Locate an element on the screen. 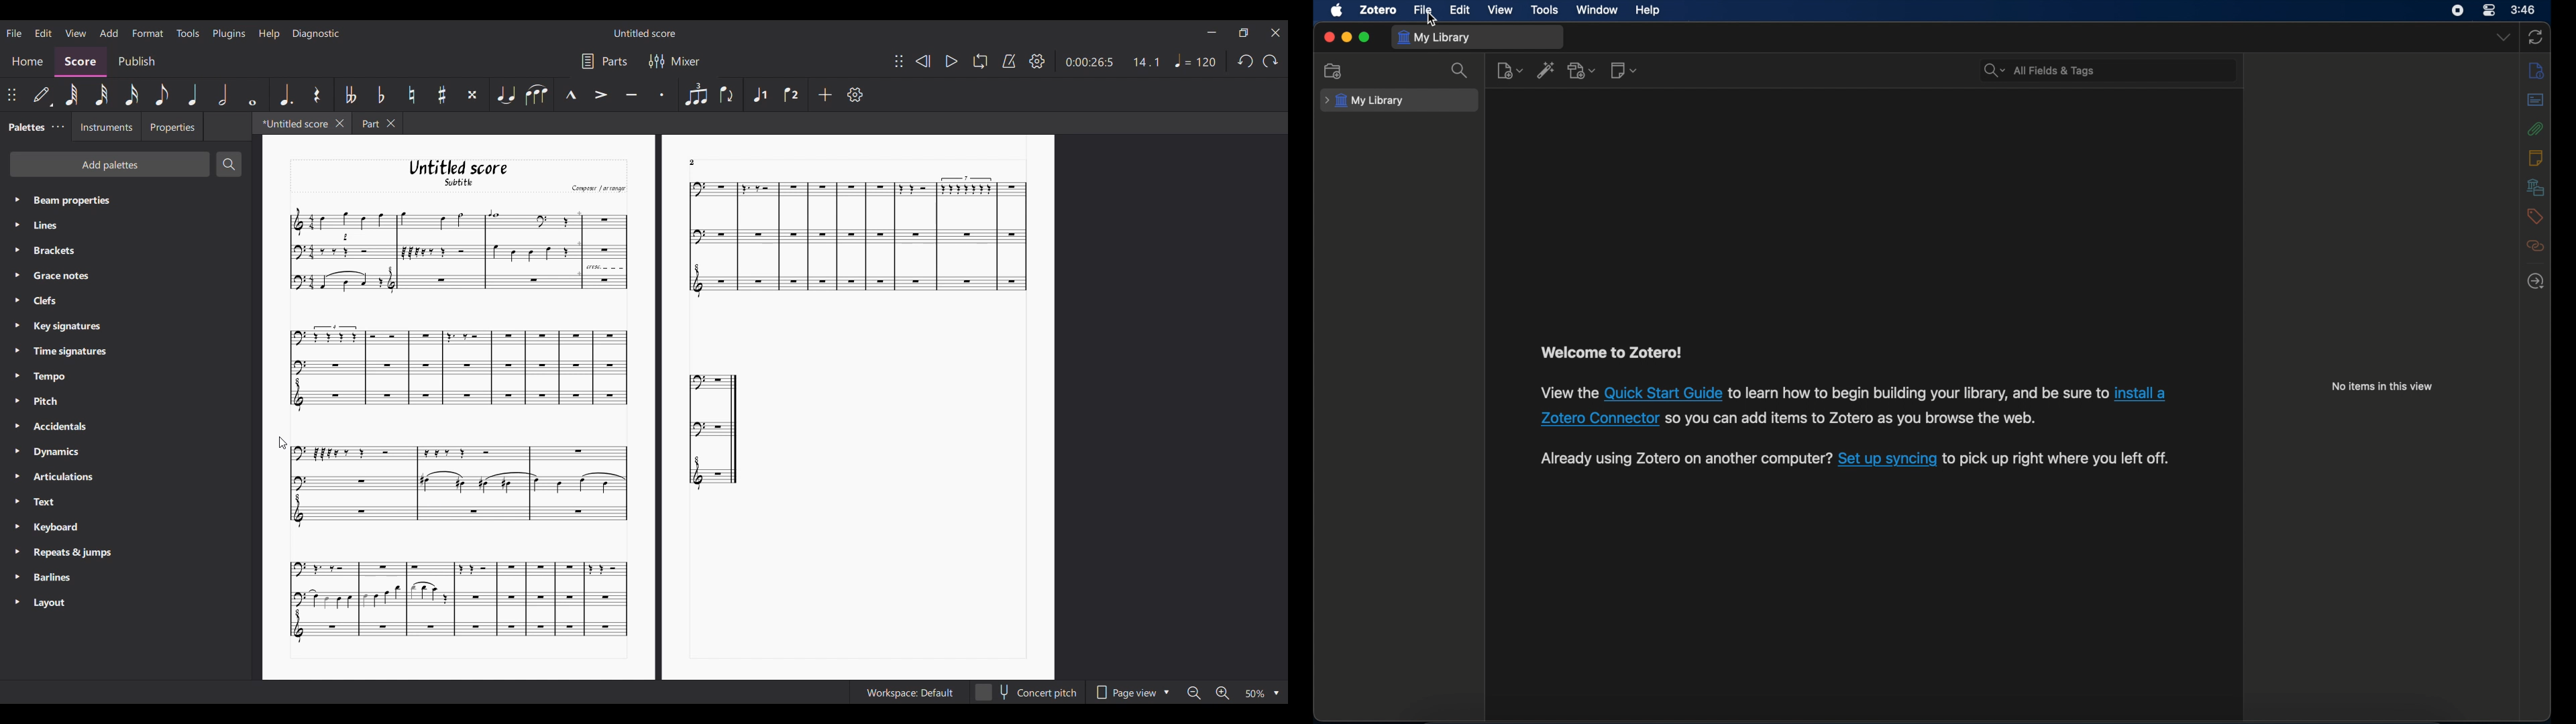 Image resolution: width=2576 pixels, height=728 pixels. Staccato  is located at coordinates (663, 93).